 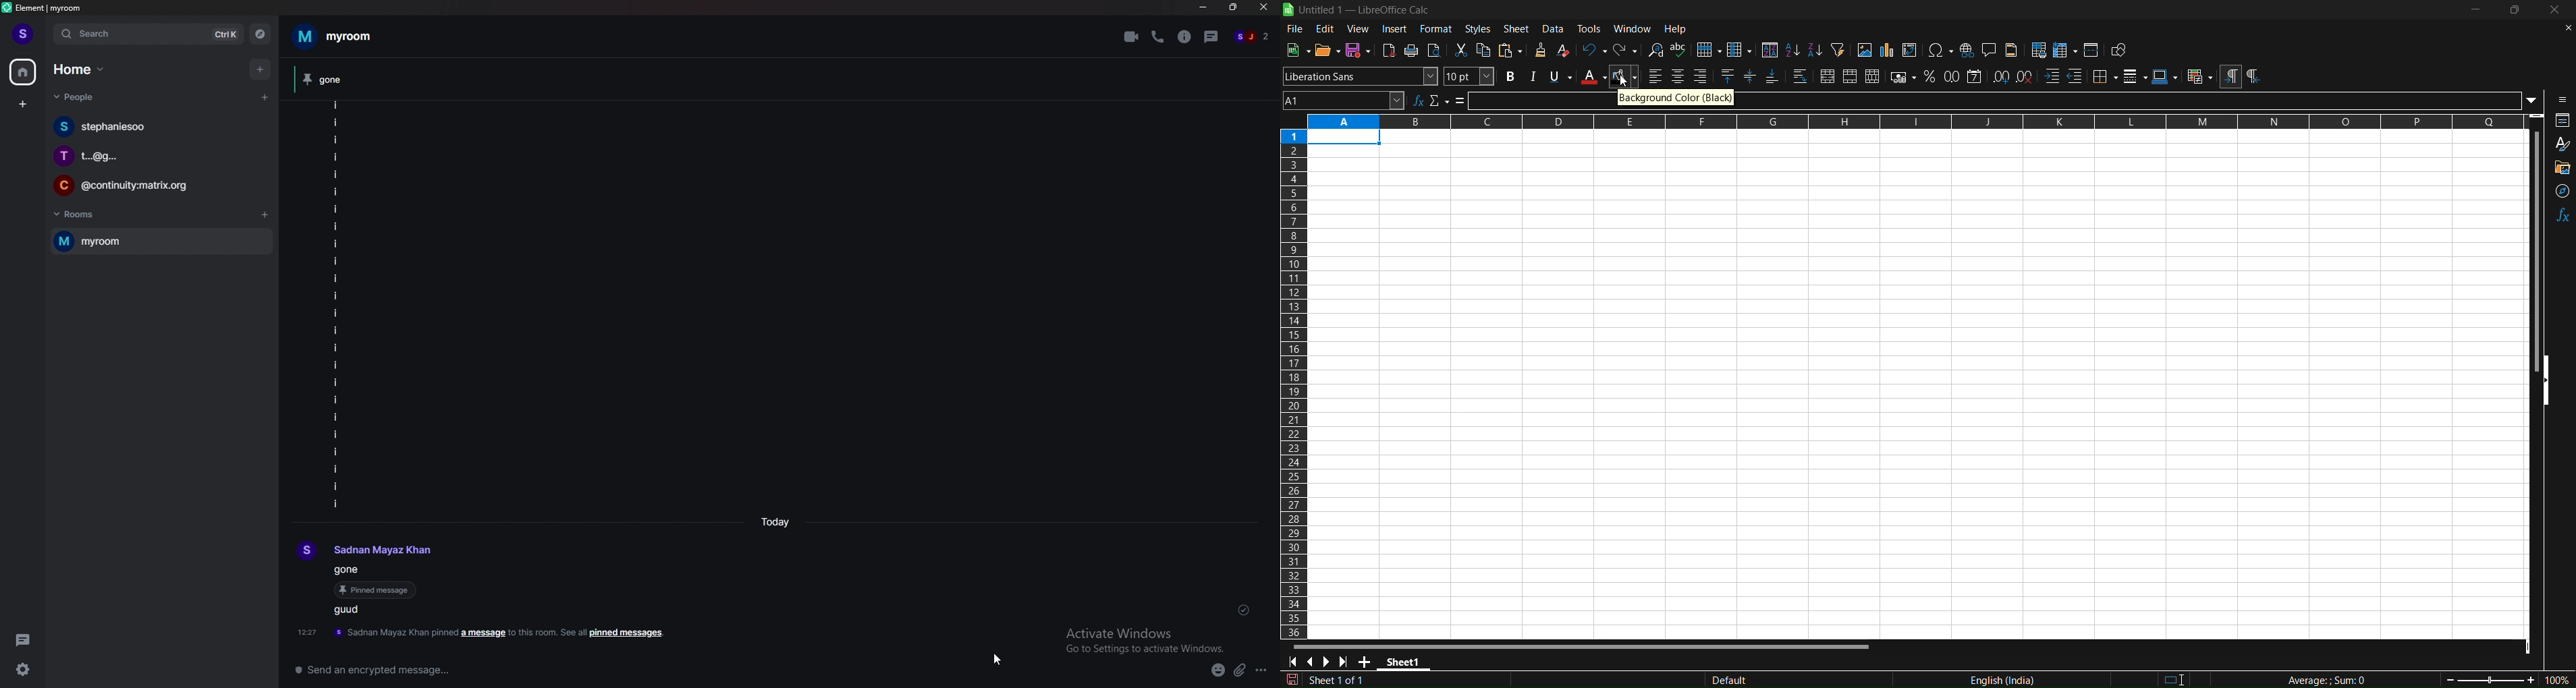 What do you see at coordinates (2052, 76) in the screenshot?
I see `increase indent` at bounding box center [2052, 76].